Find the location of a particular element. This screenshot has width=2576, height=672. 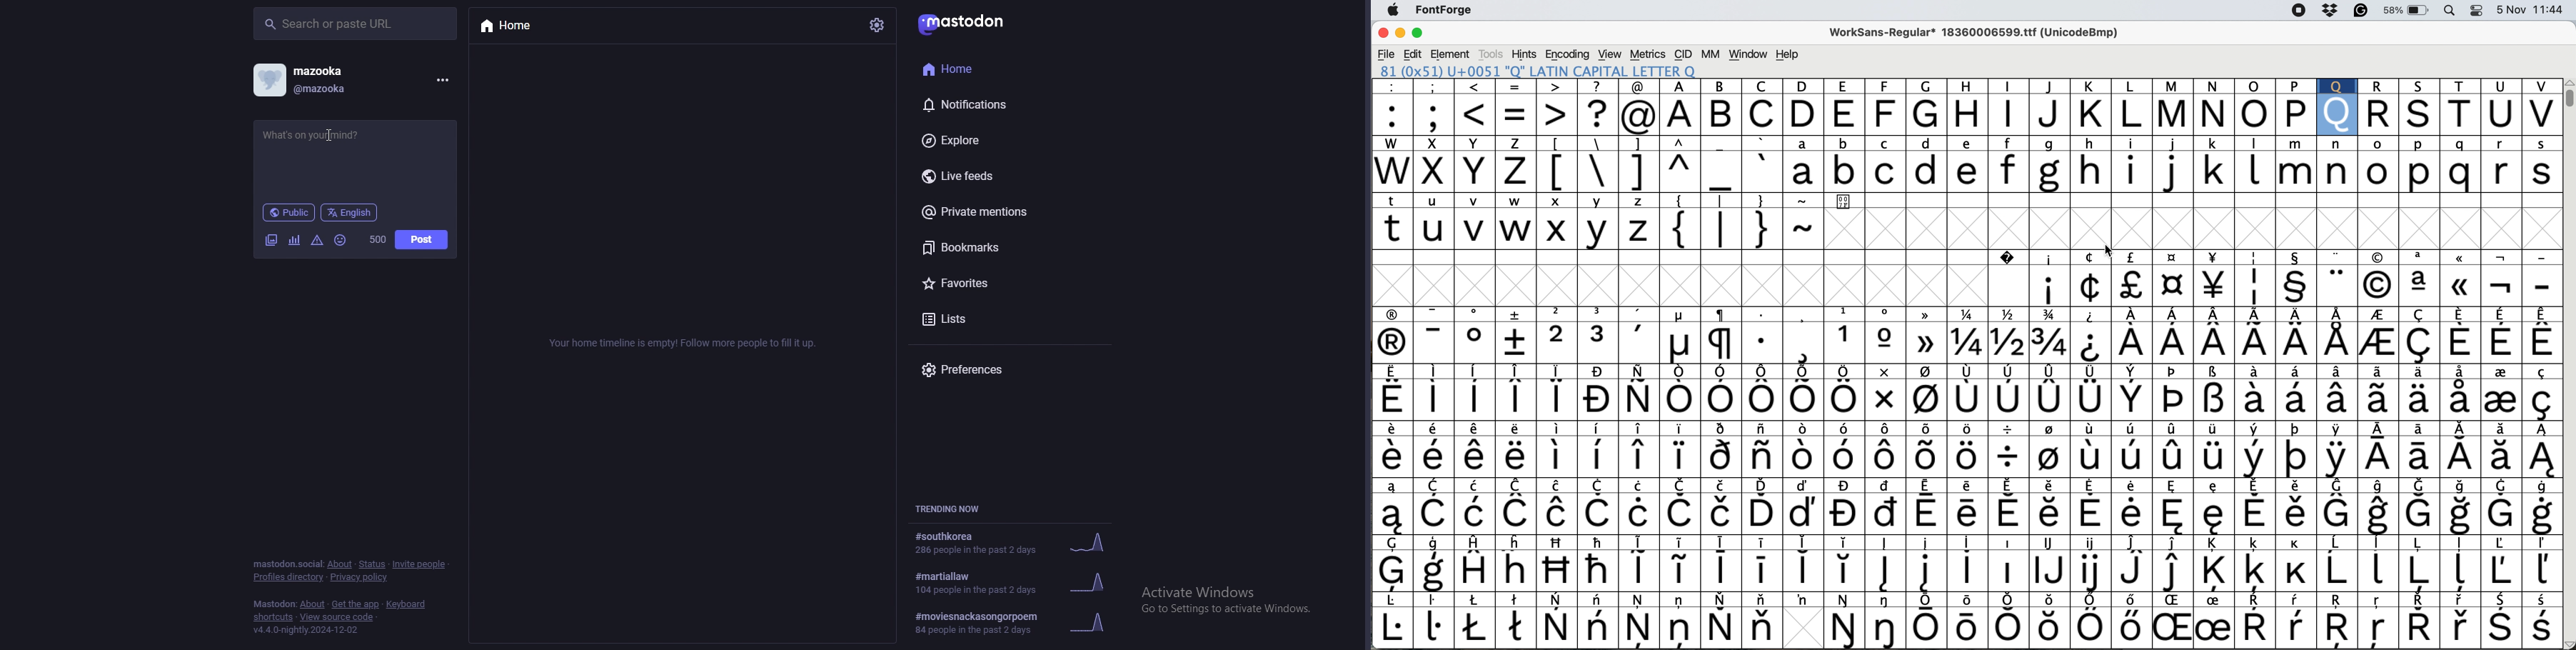

audience is located at coordinates (289, 212).